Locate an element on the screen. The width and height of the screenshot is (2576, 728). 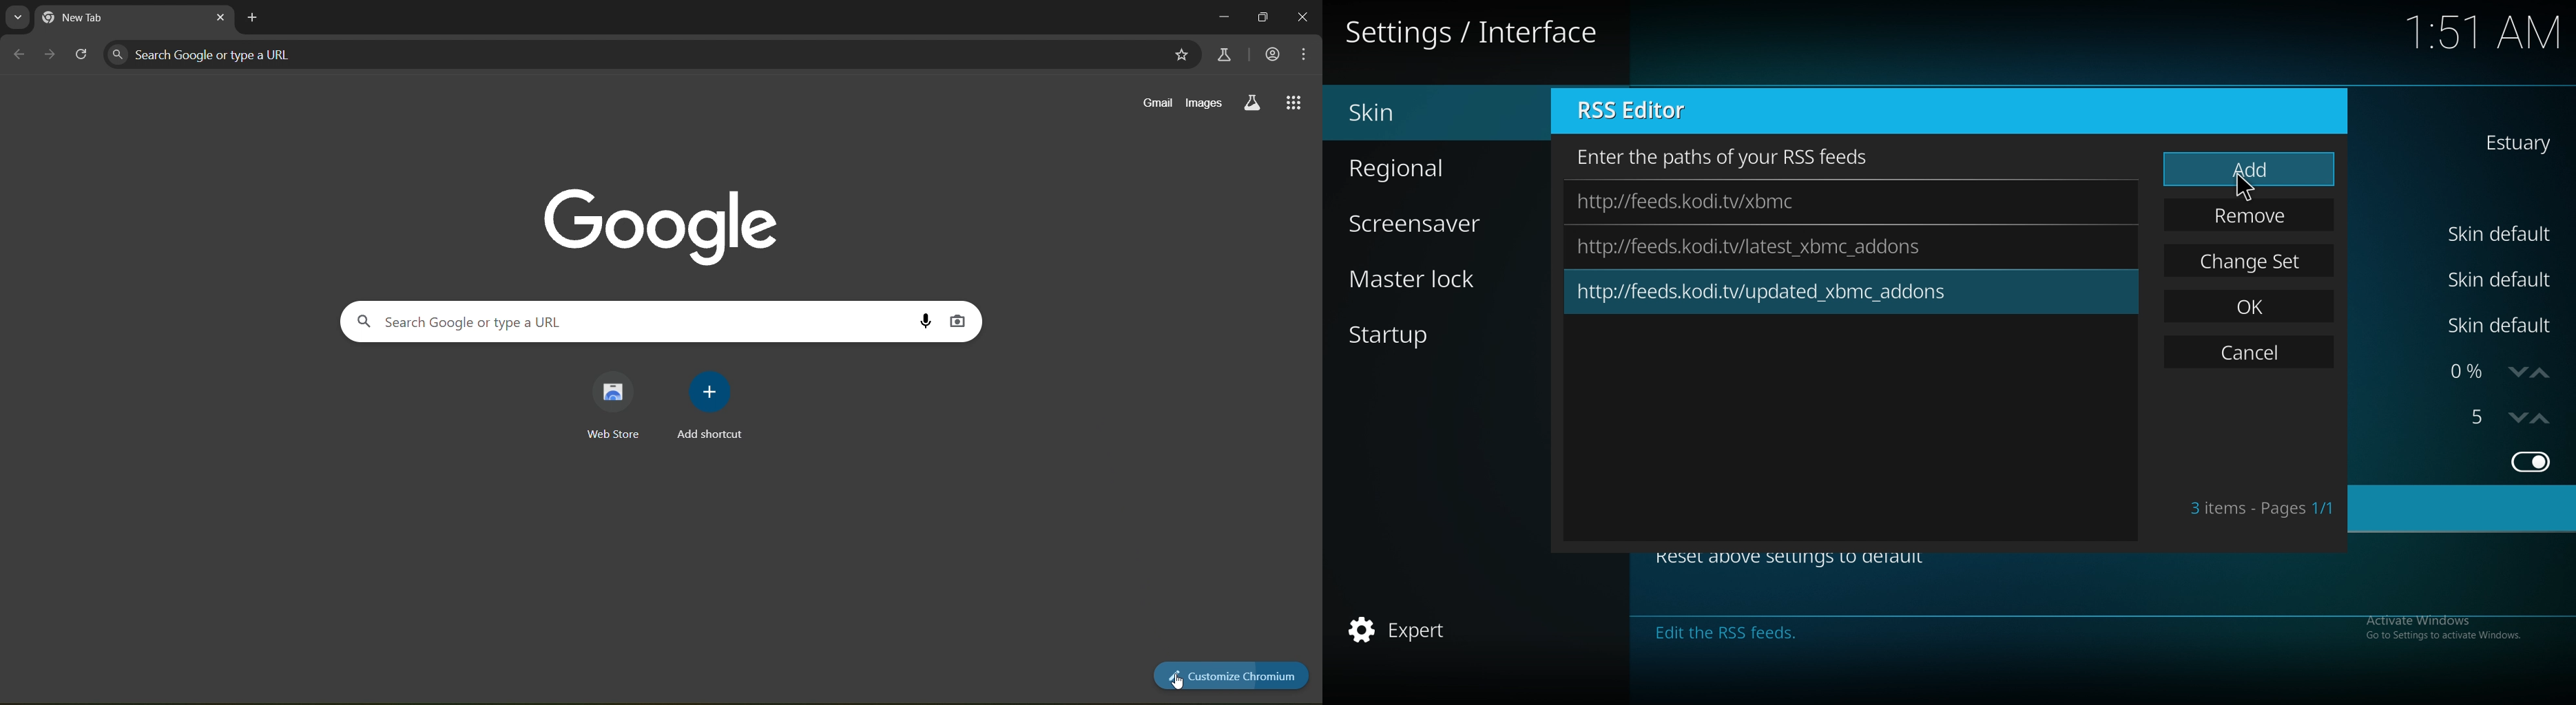
3 items • Pages 1/1 is located at coordinates (2262, 509).